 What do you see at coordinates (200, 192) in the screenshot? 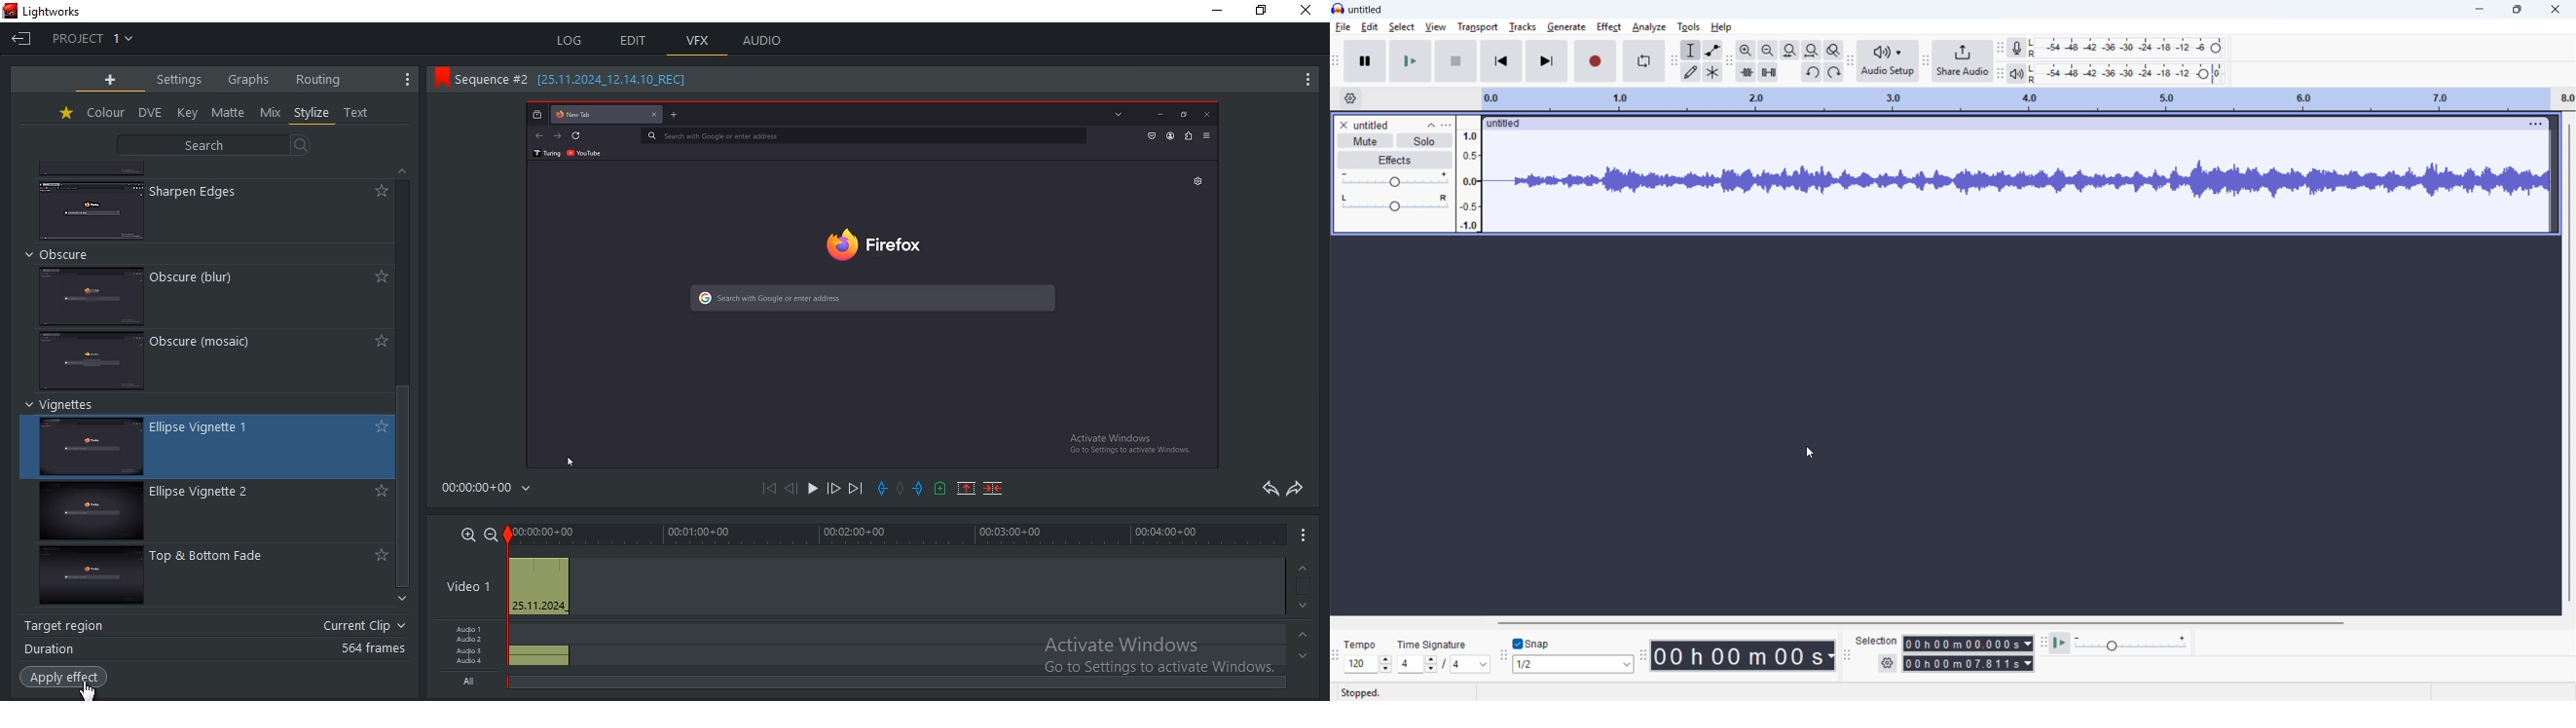
I see `sharpen edges` at bounding box center [200, 192].